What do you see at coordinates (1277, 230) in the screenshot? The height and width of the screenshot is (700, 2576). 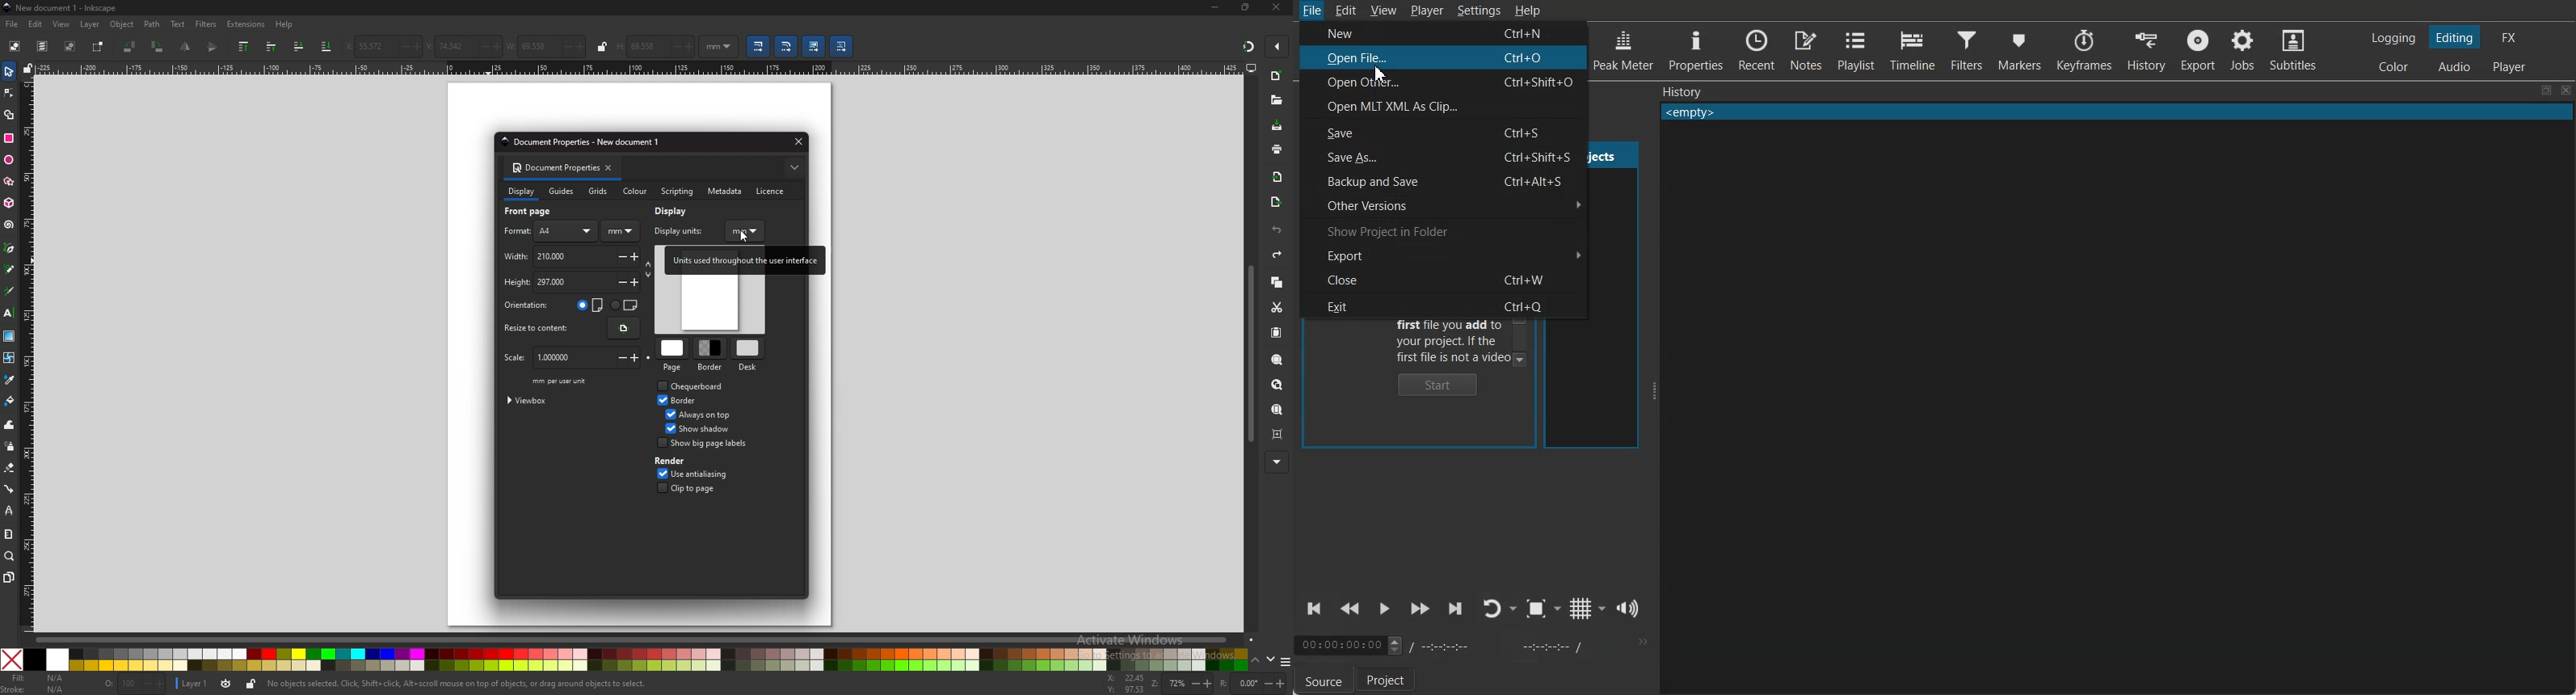 I see `undo` at bounding box center [1277, 230].